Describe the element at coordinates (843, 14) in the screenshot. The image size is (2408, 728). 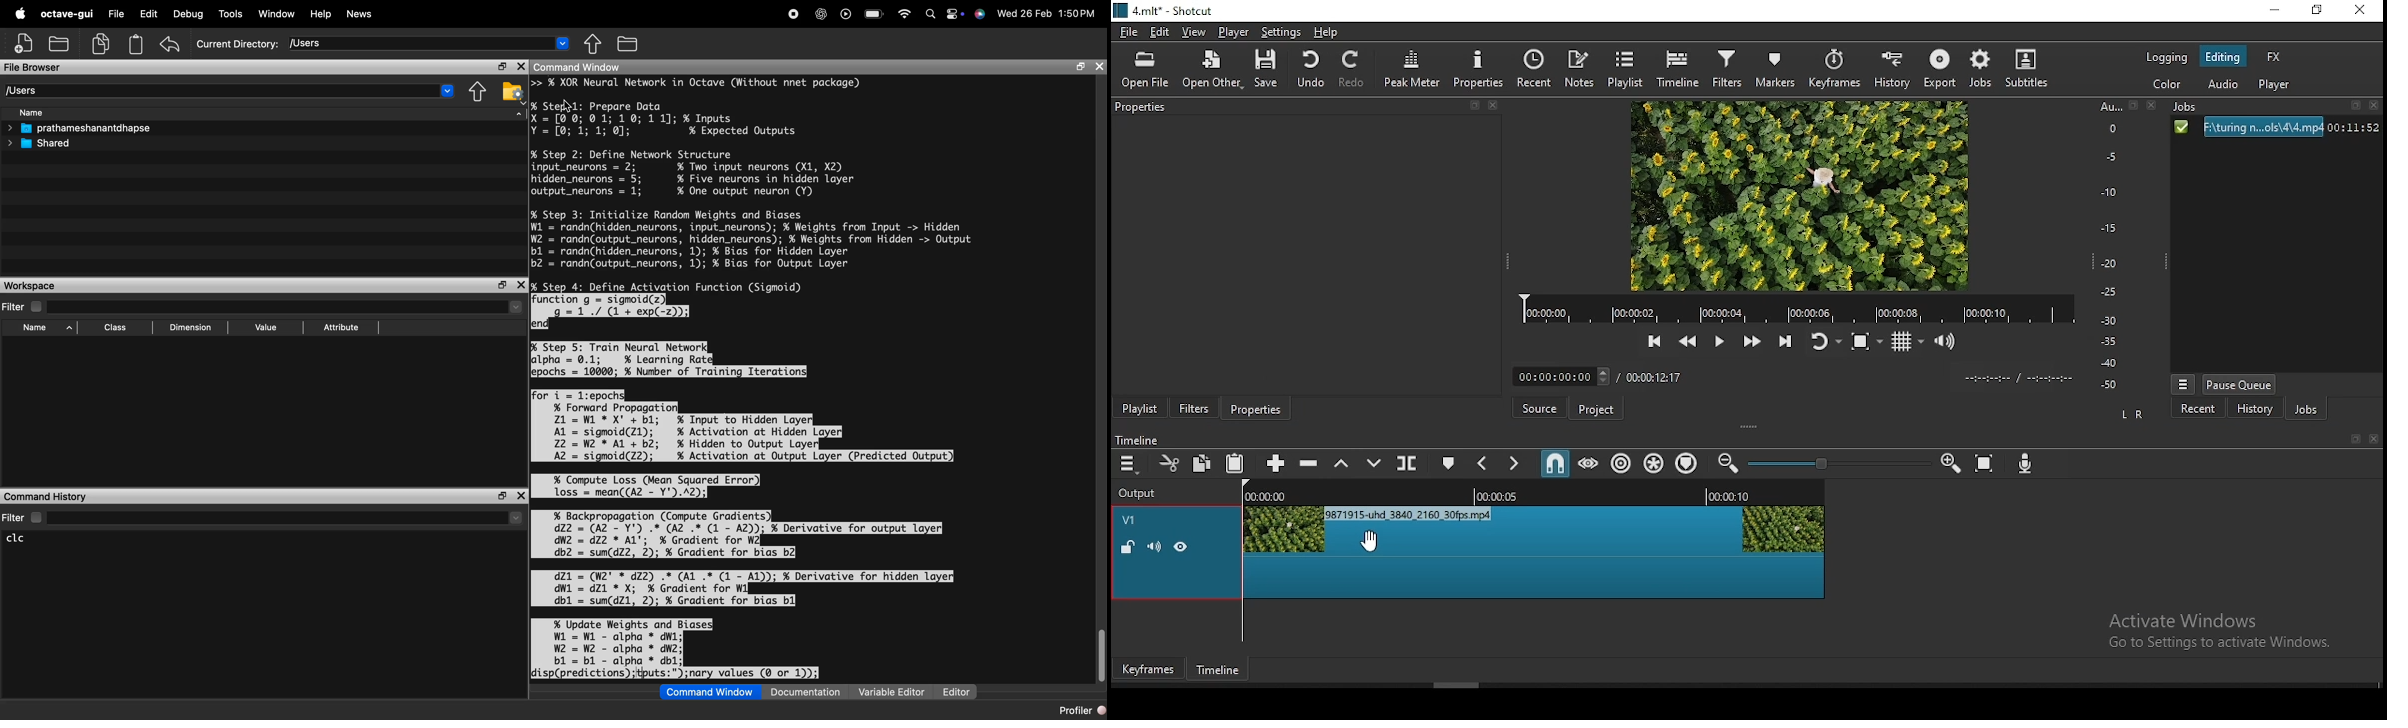
I see `play` at that location.